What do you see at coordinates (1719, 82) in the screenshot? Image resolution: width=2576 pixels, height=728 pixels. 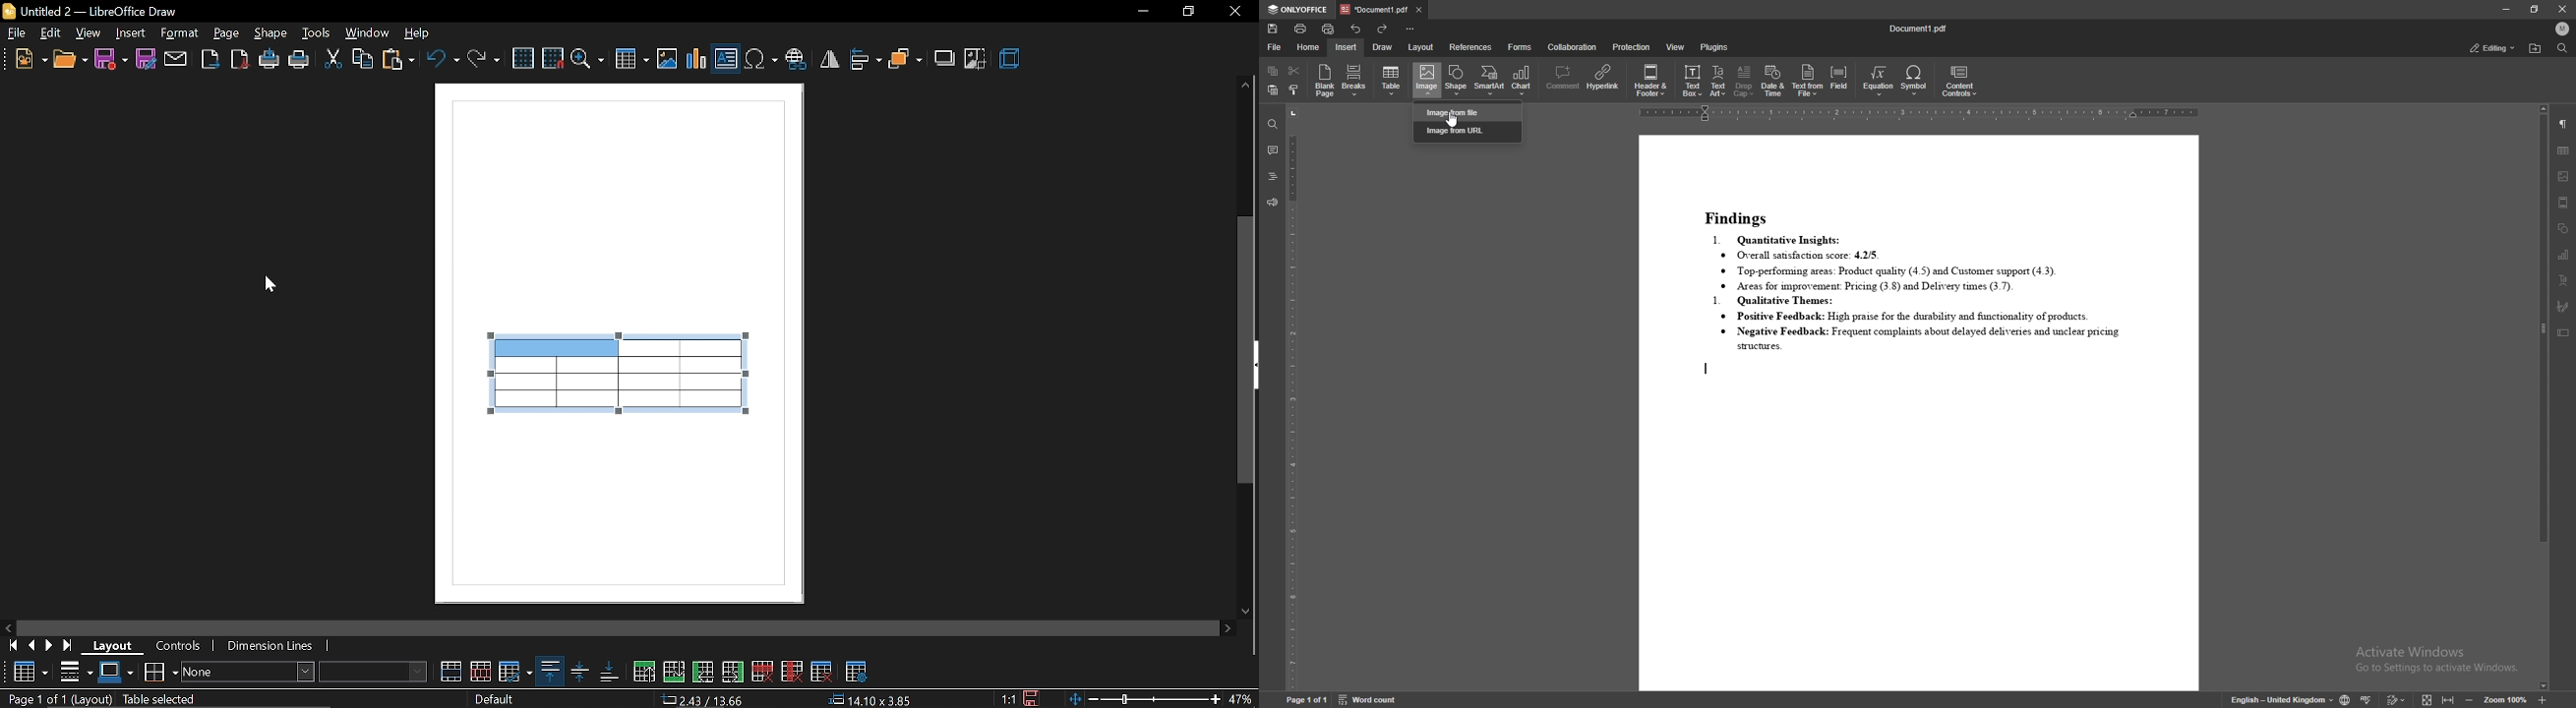 I see `text art` at bounding box center [1719, 82].